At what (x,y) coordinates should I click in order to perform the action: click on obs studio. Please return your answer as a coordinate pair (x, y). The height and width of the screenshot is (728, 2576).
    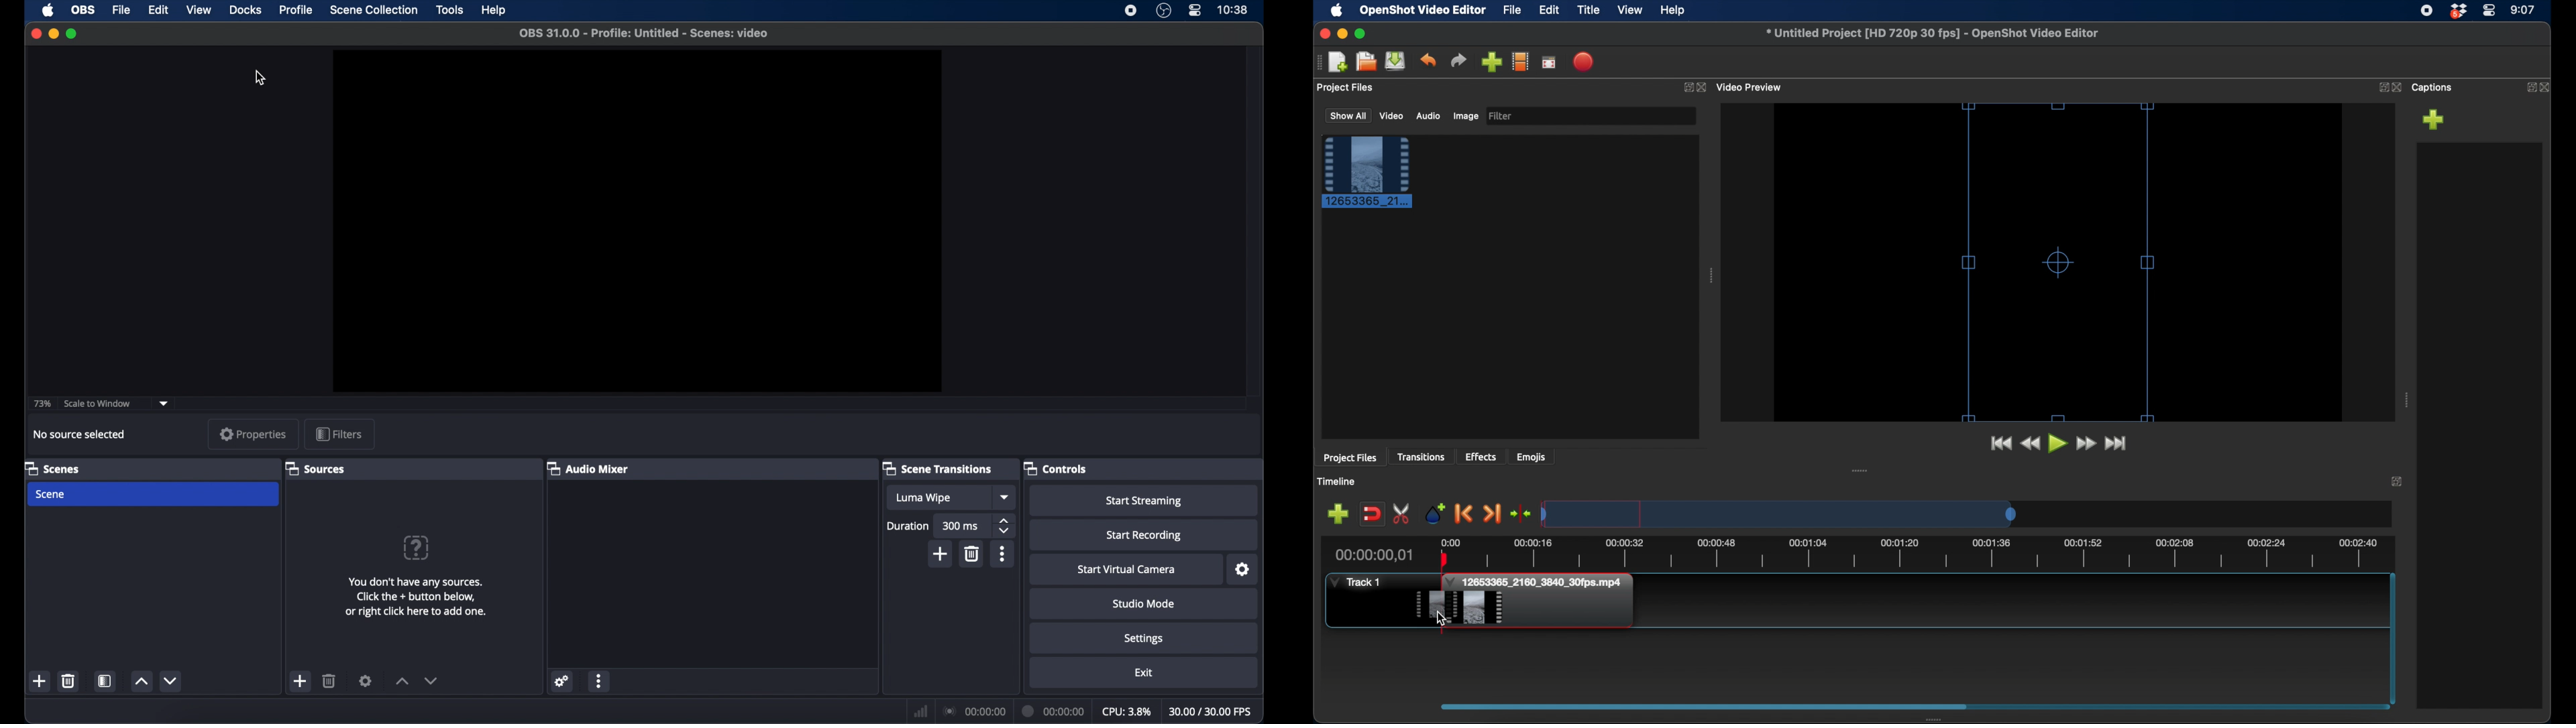
    Looking at the image, I should click on (1163, 11).